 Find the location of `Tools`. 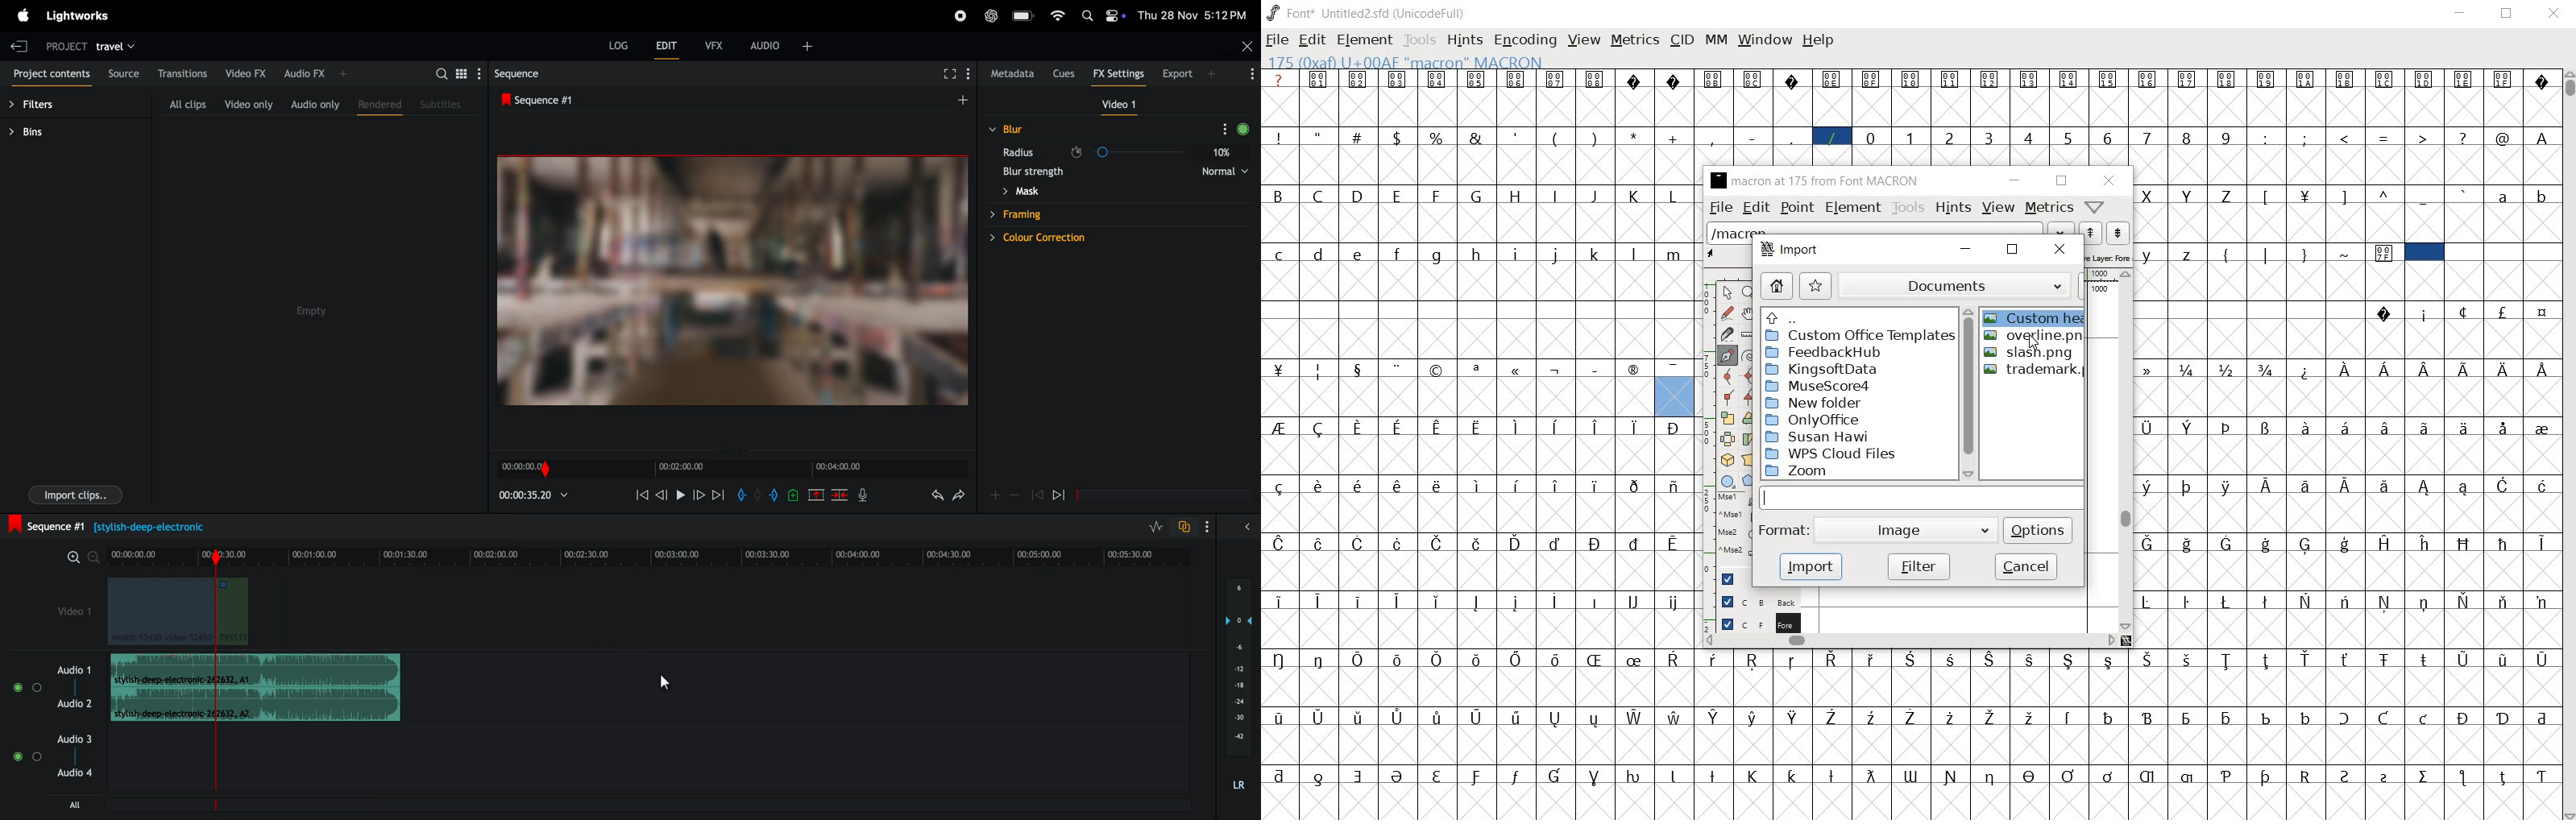

Tools is located at coordinates (1420, 39).